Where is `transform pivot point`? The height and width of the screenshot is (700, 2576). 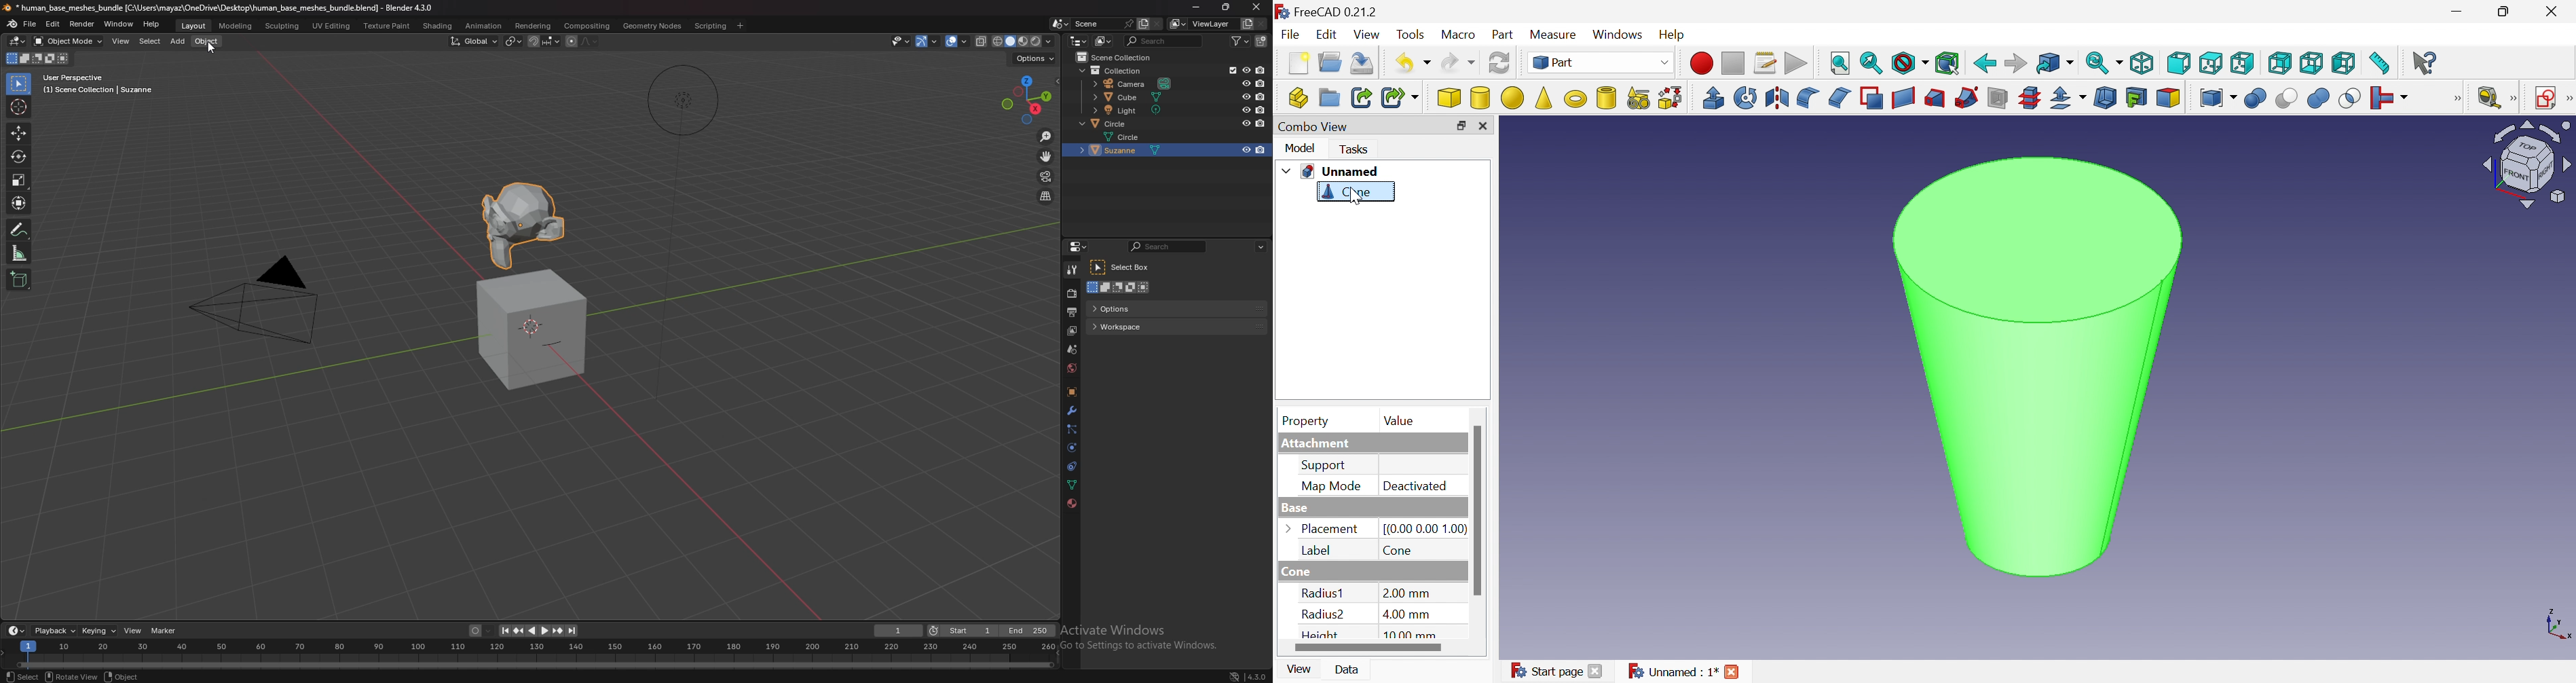
transform pivot point is located at coordinates (513, 42).